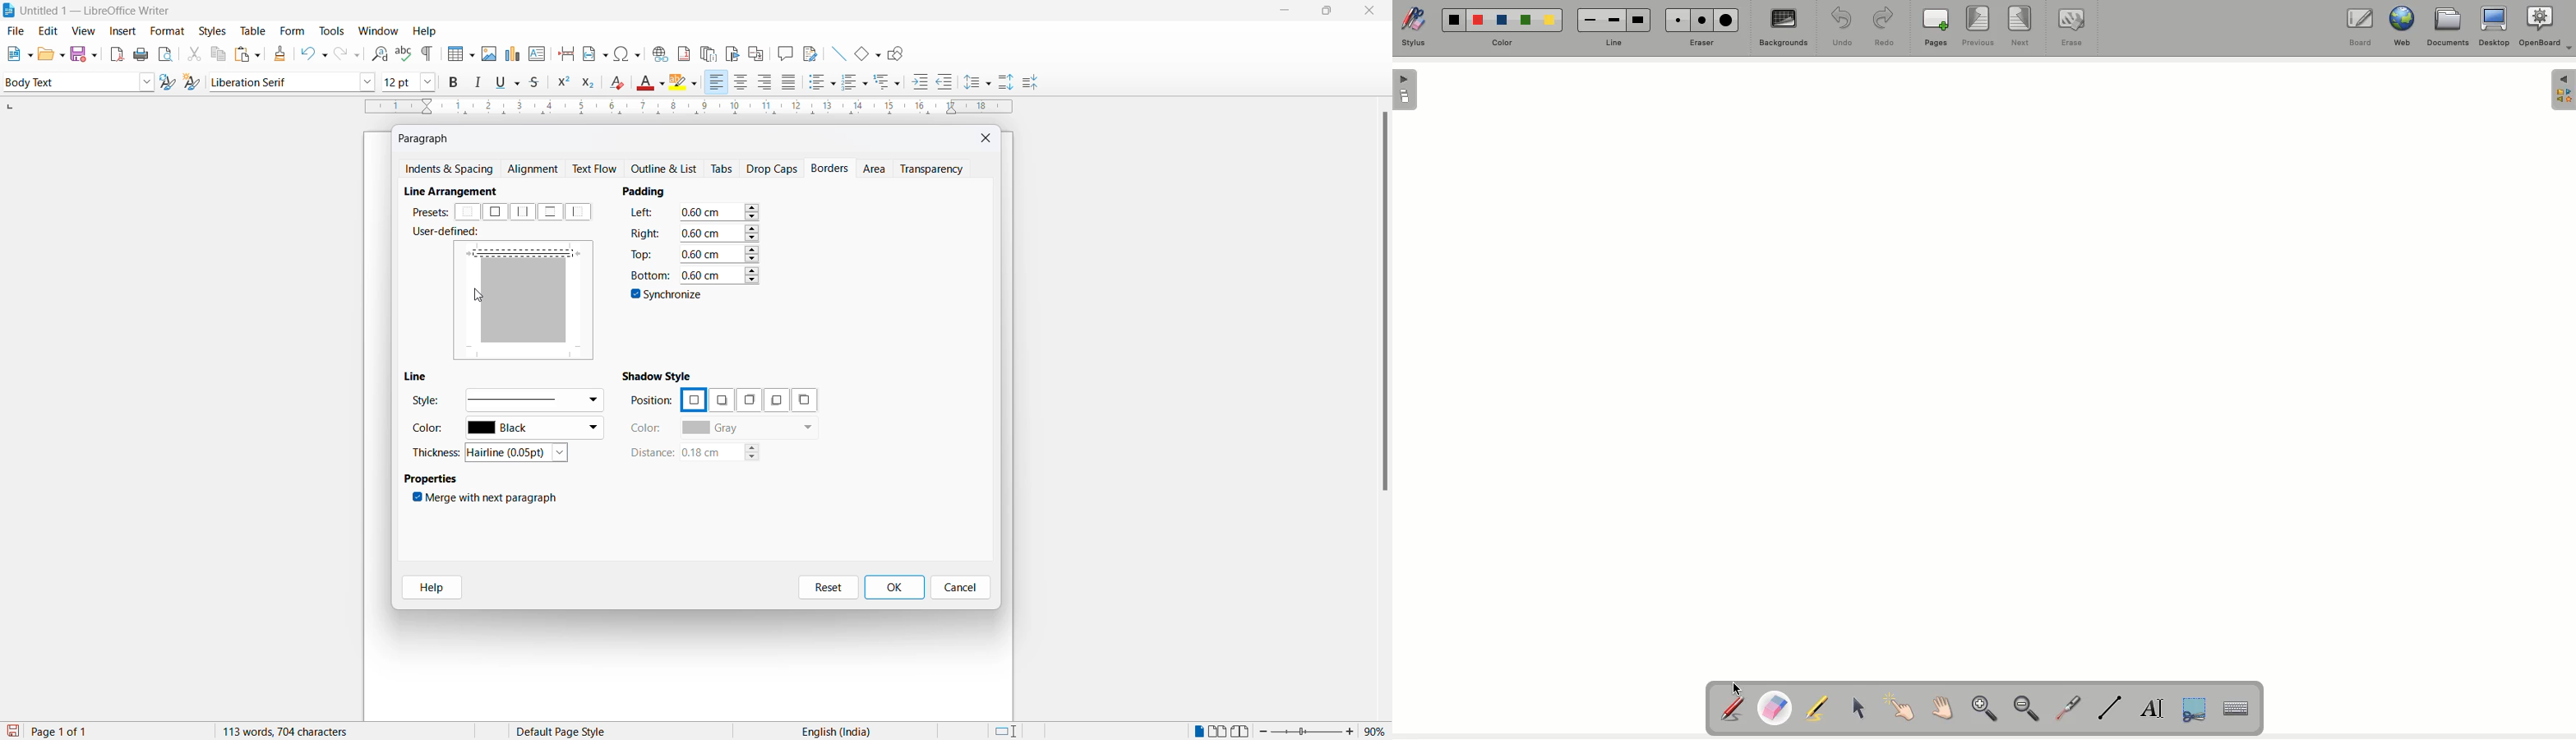 The width and height of the screenshot is (2576, 756). What do you see at coordinates (2361, 30) in the screenshot?
I see `Borad` at bounding box center [2361, 30].